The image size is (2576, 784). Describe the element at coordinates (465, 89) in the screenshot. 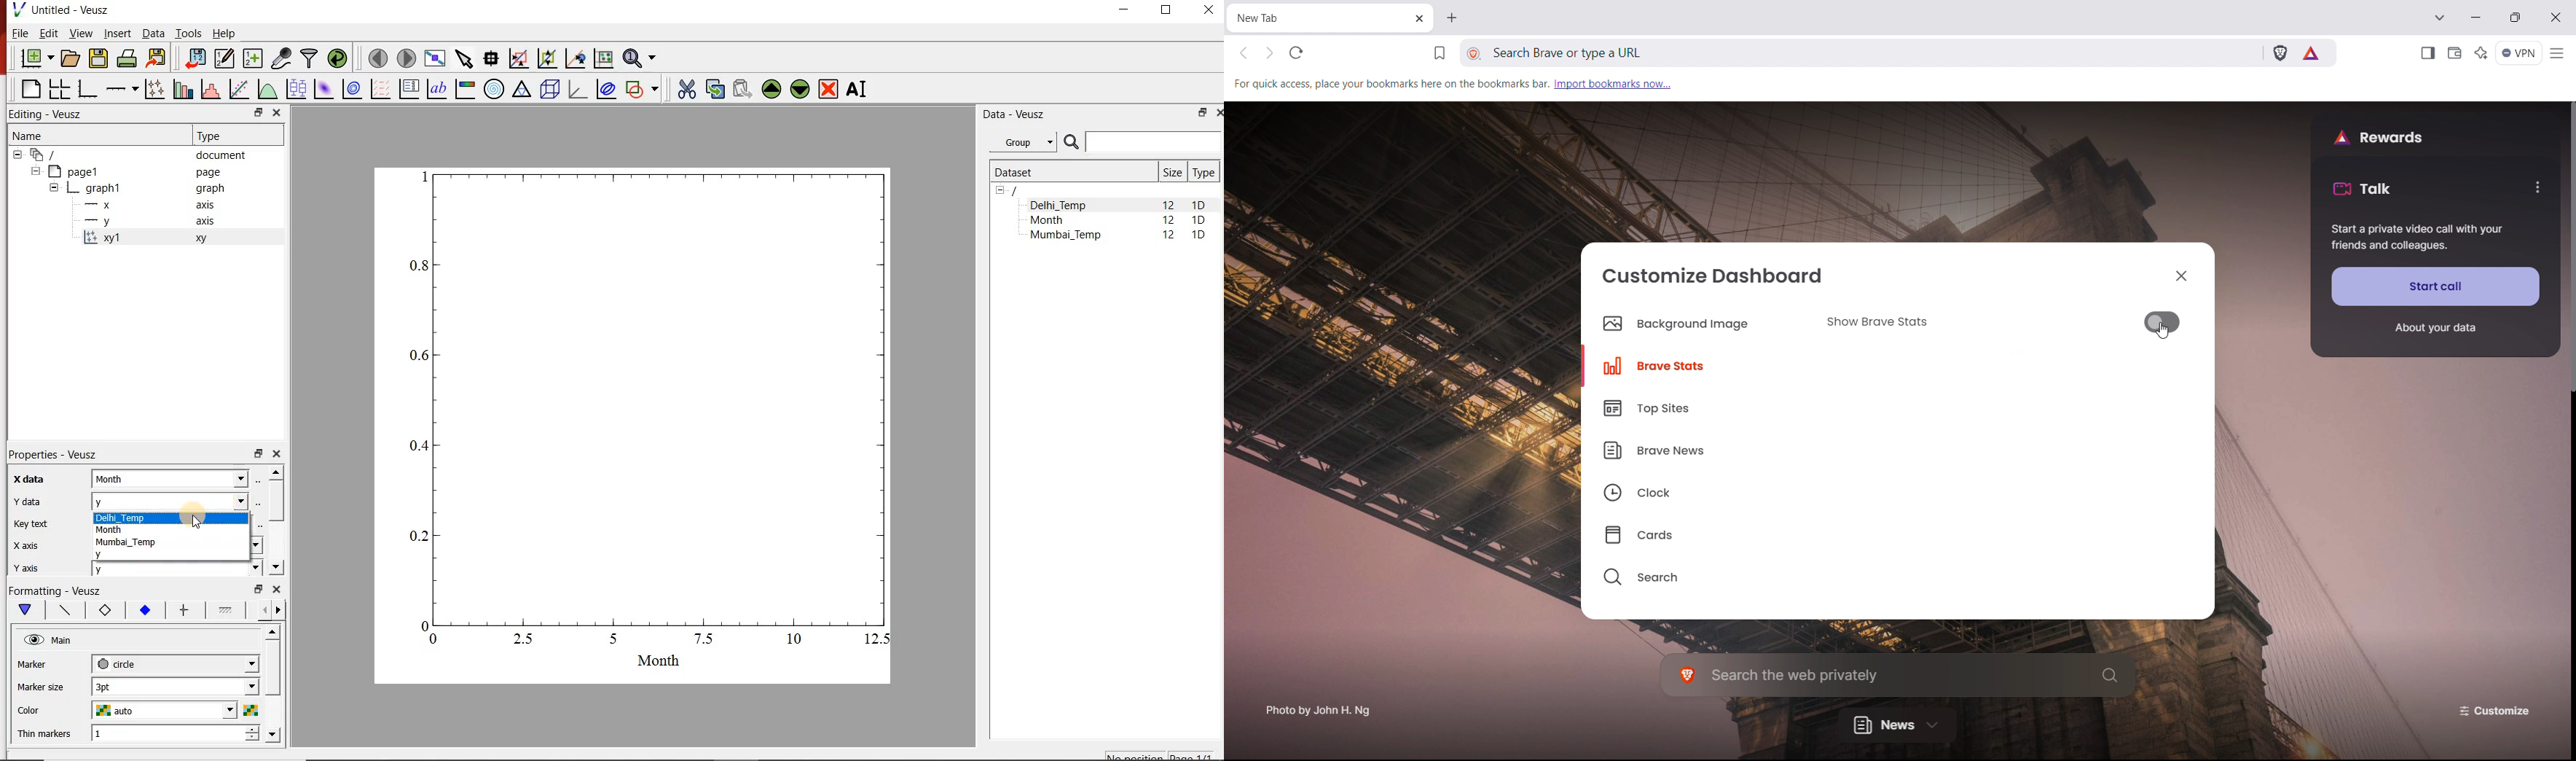

I see `image color bar` at that location.